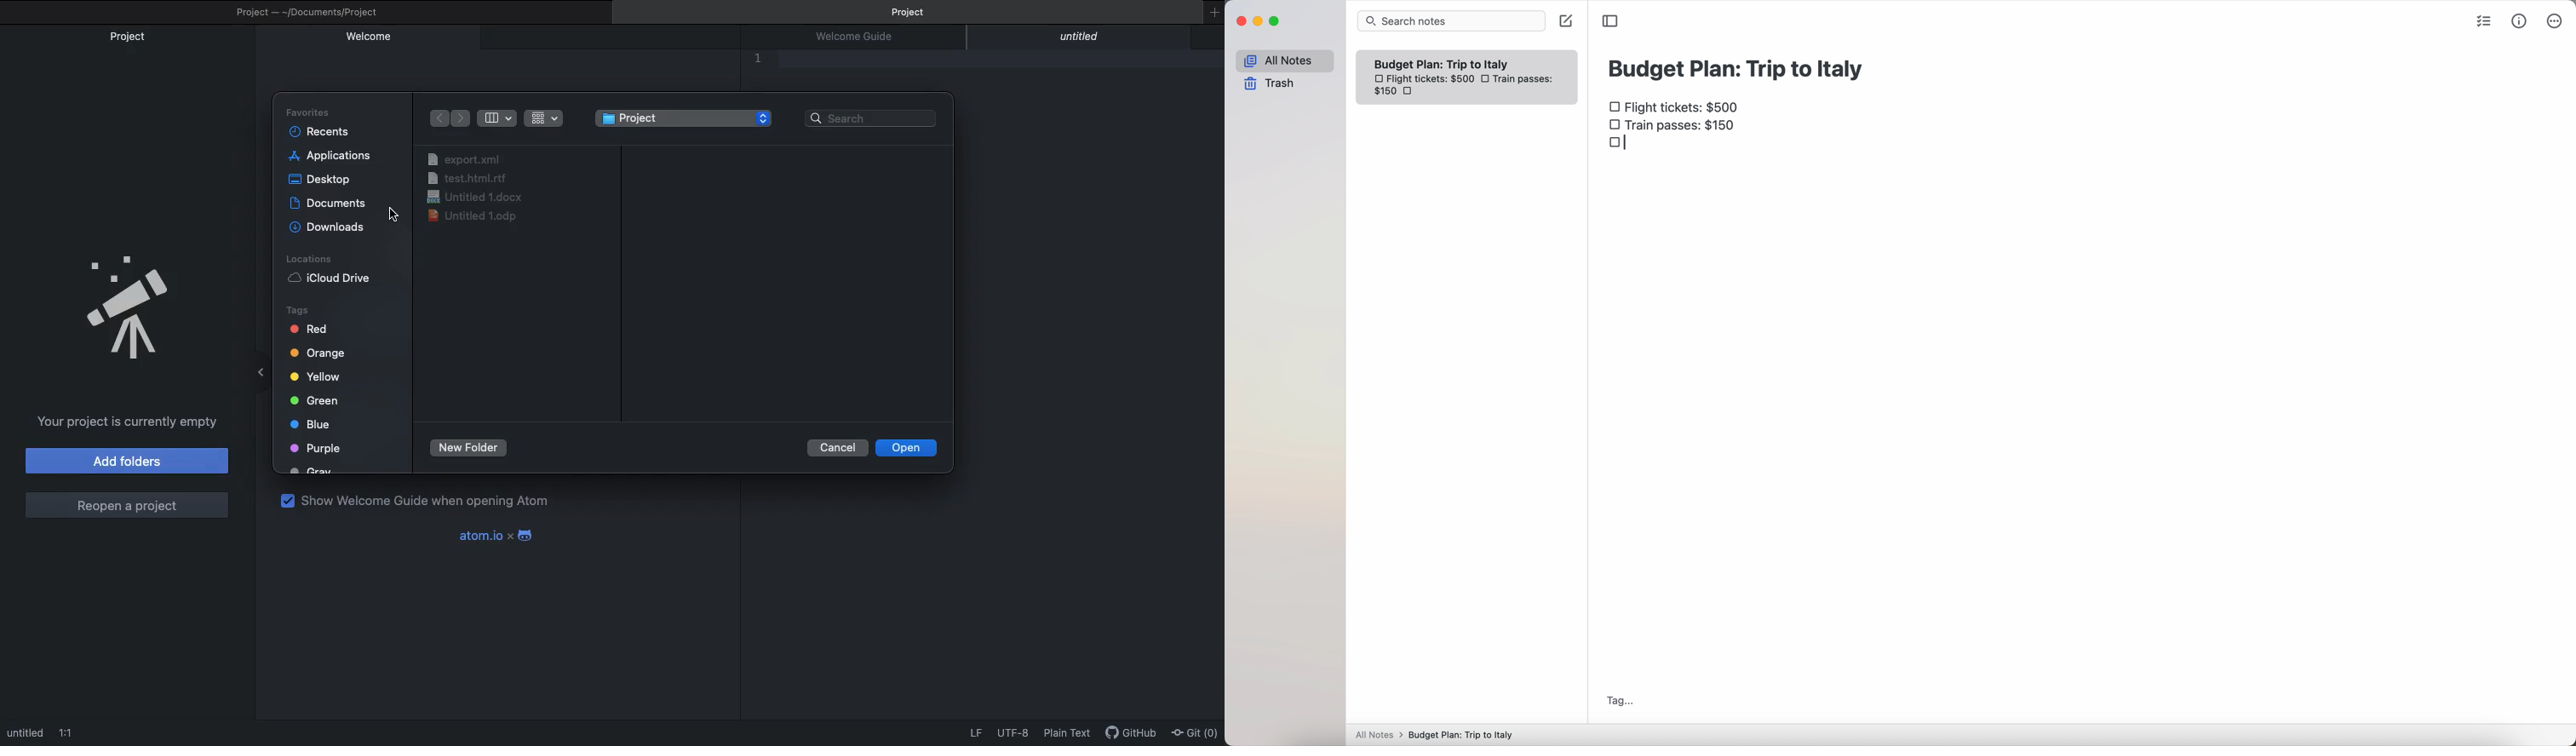  I want to click on Untitled, so click(1084, 38).